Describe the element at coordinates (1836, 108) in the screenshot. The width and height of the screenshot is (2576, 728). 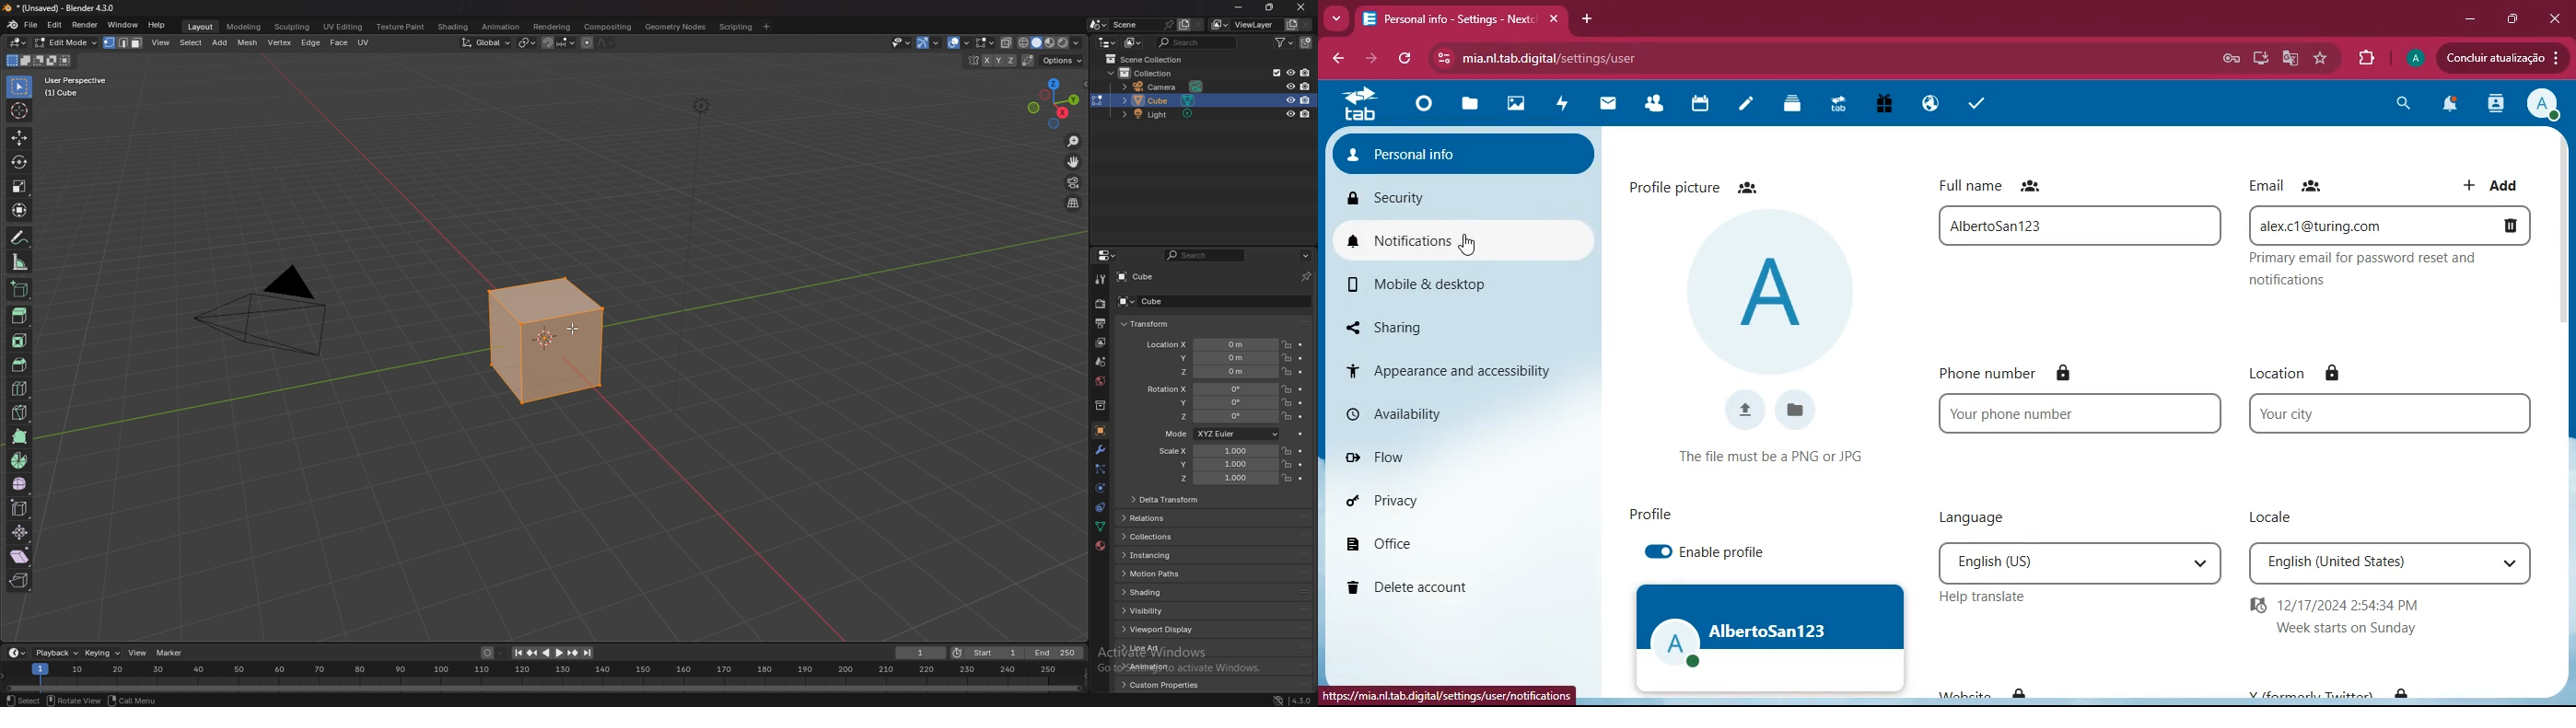
I see `tab` at that location.